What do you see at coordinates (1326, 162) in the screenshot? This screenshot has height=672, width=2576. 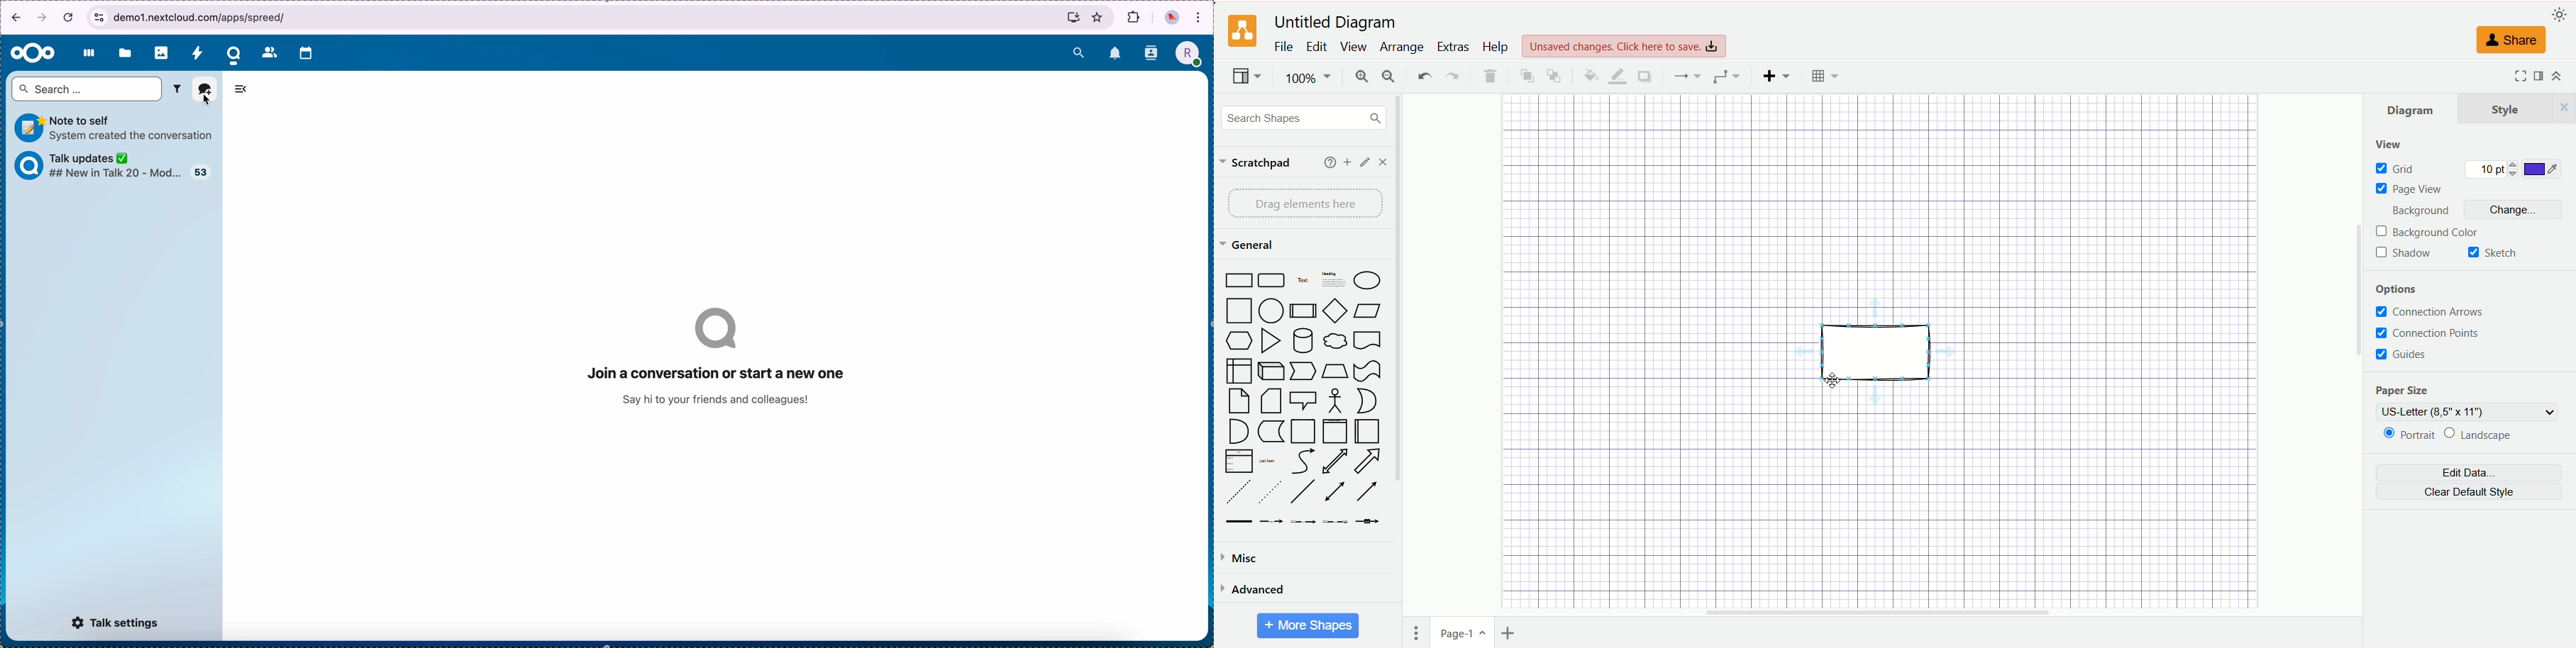 I see `help` at bounding box center [1326, 162].